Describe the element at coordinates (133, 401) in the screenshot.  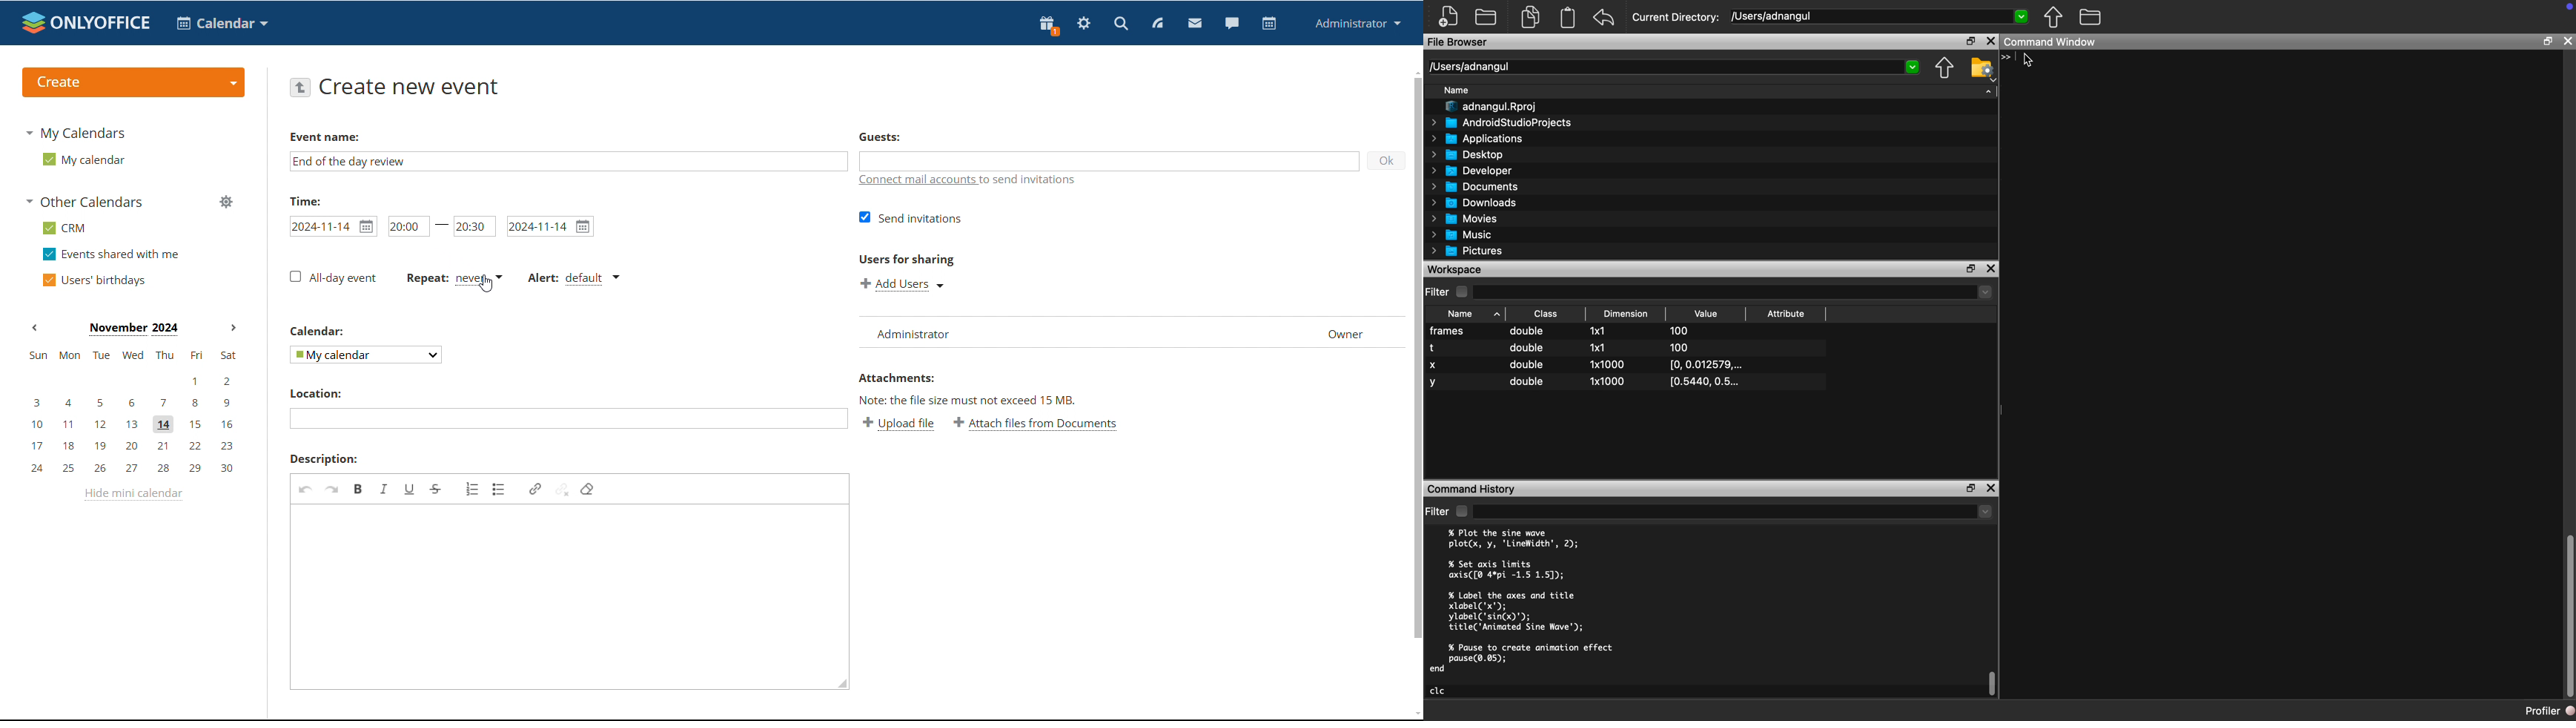
I see `3, 4, 5, 6, 7, 8, 9` at that location.